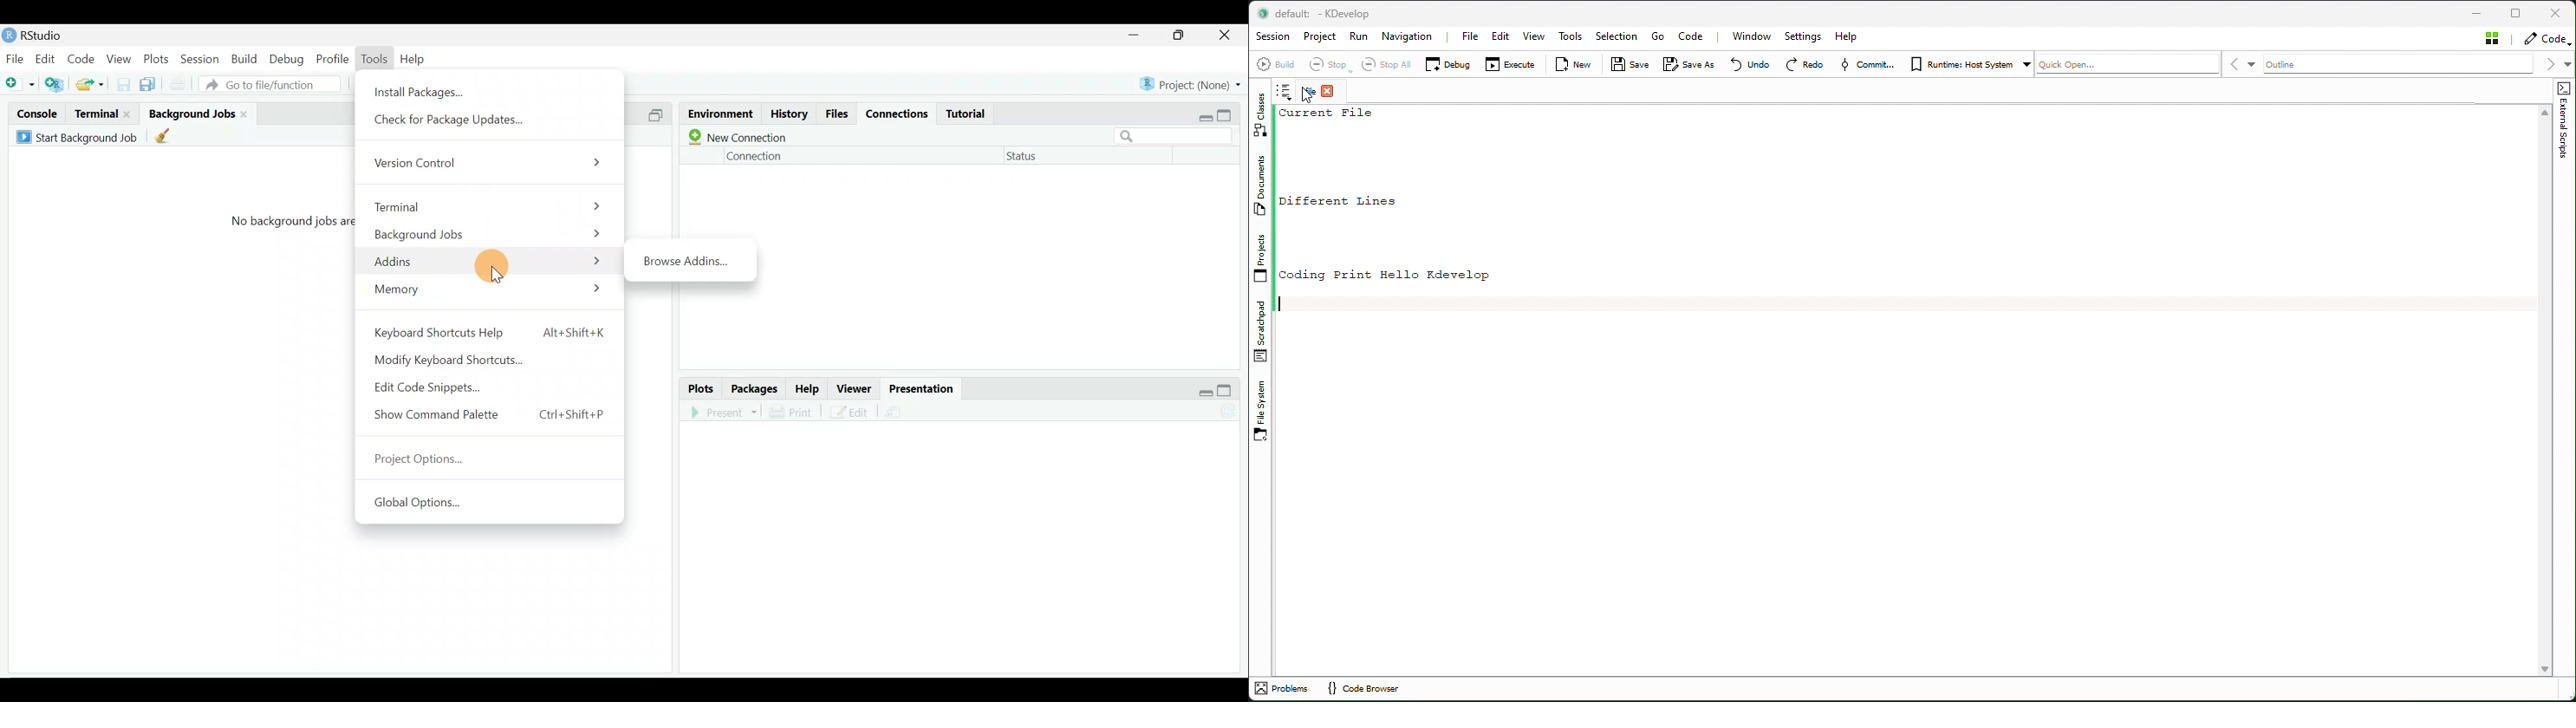 The image size is (2576, 728). I want to click on Connections, so click(898, 114).